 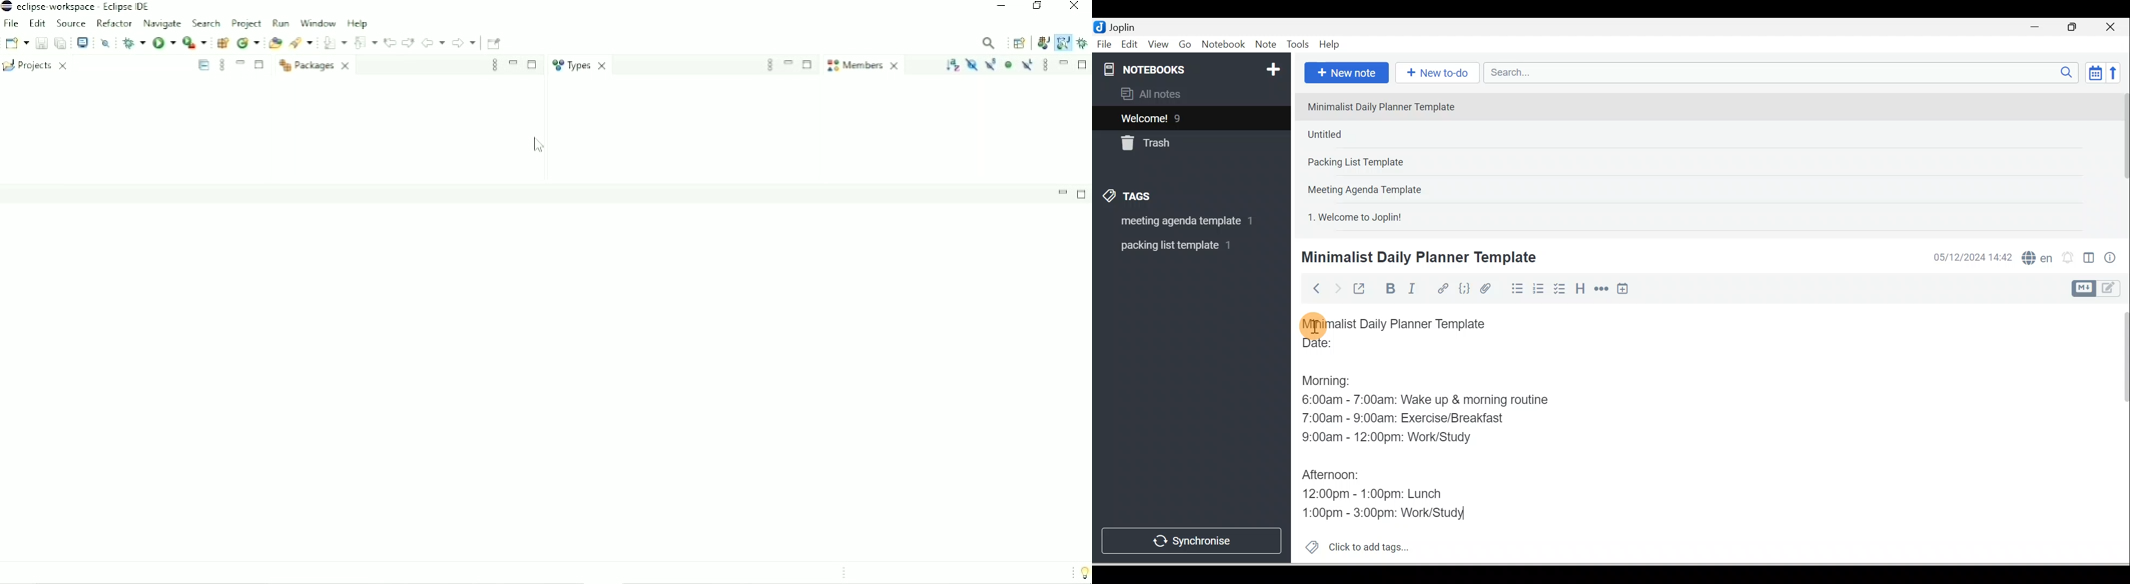 What do you see at coordinates (1158, 45) in the screenshot?
I see `View` at bounding box center [1158, 45].